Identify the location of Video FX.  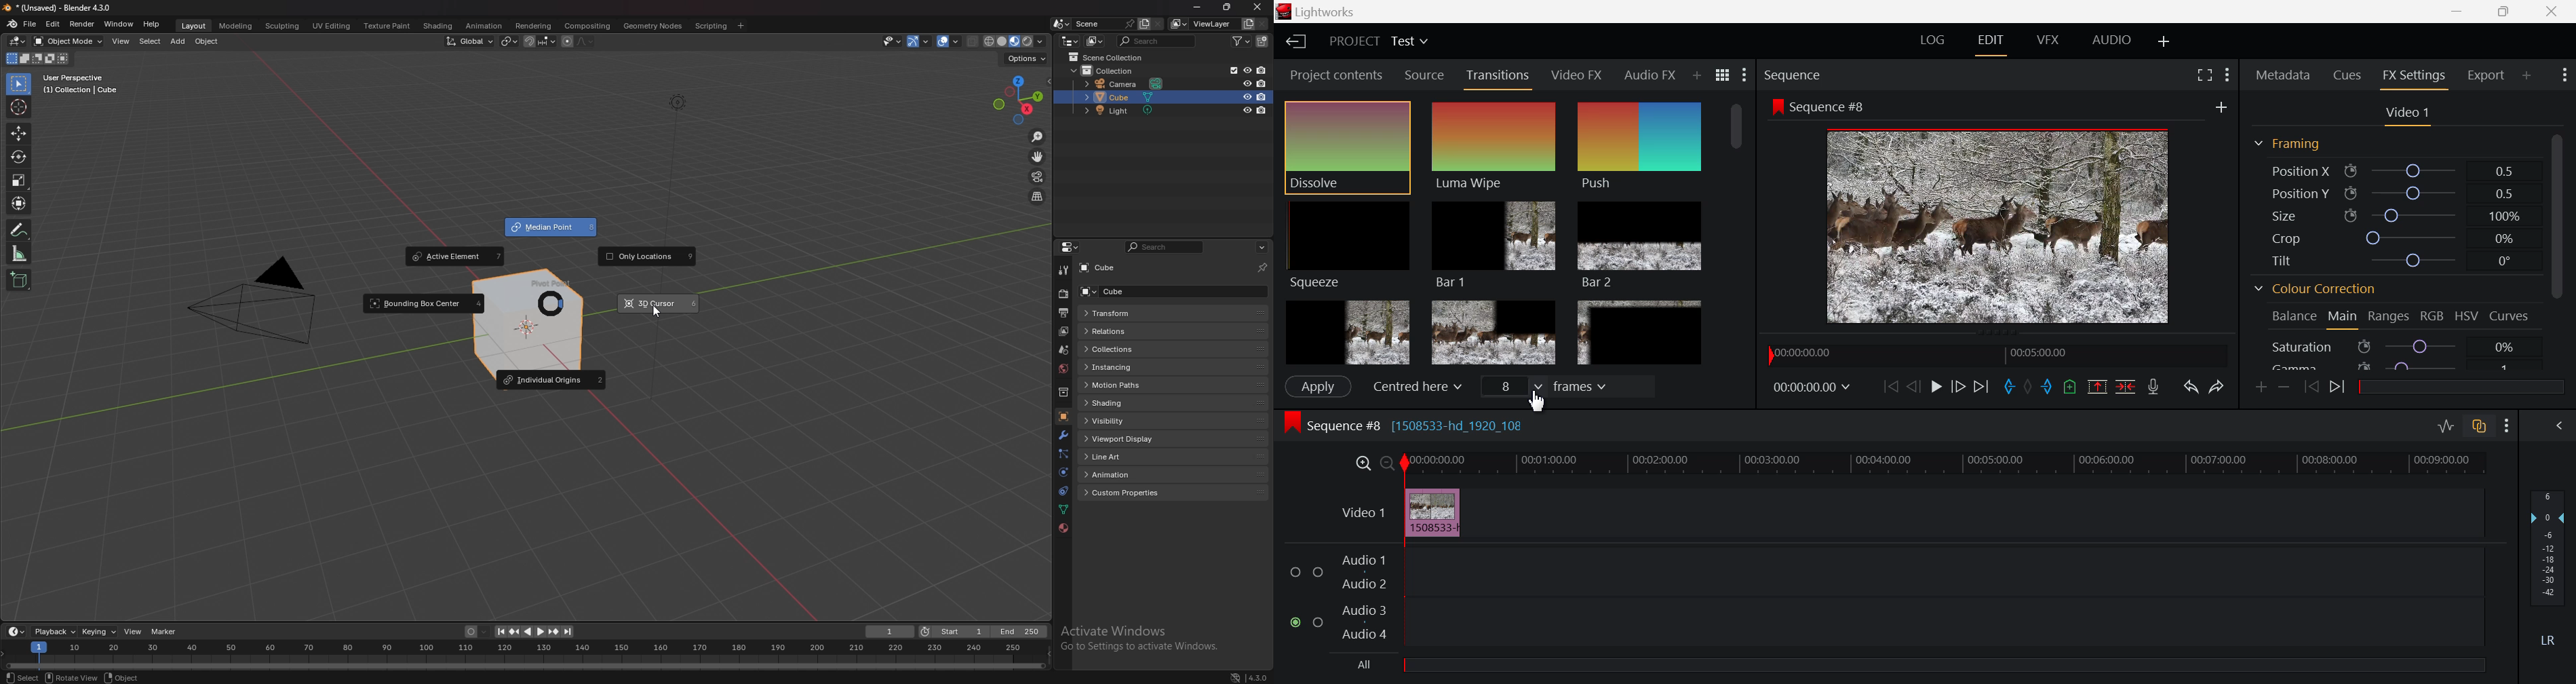
(1576, 77).